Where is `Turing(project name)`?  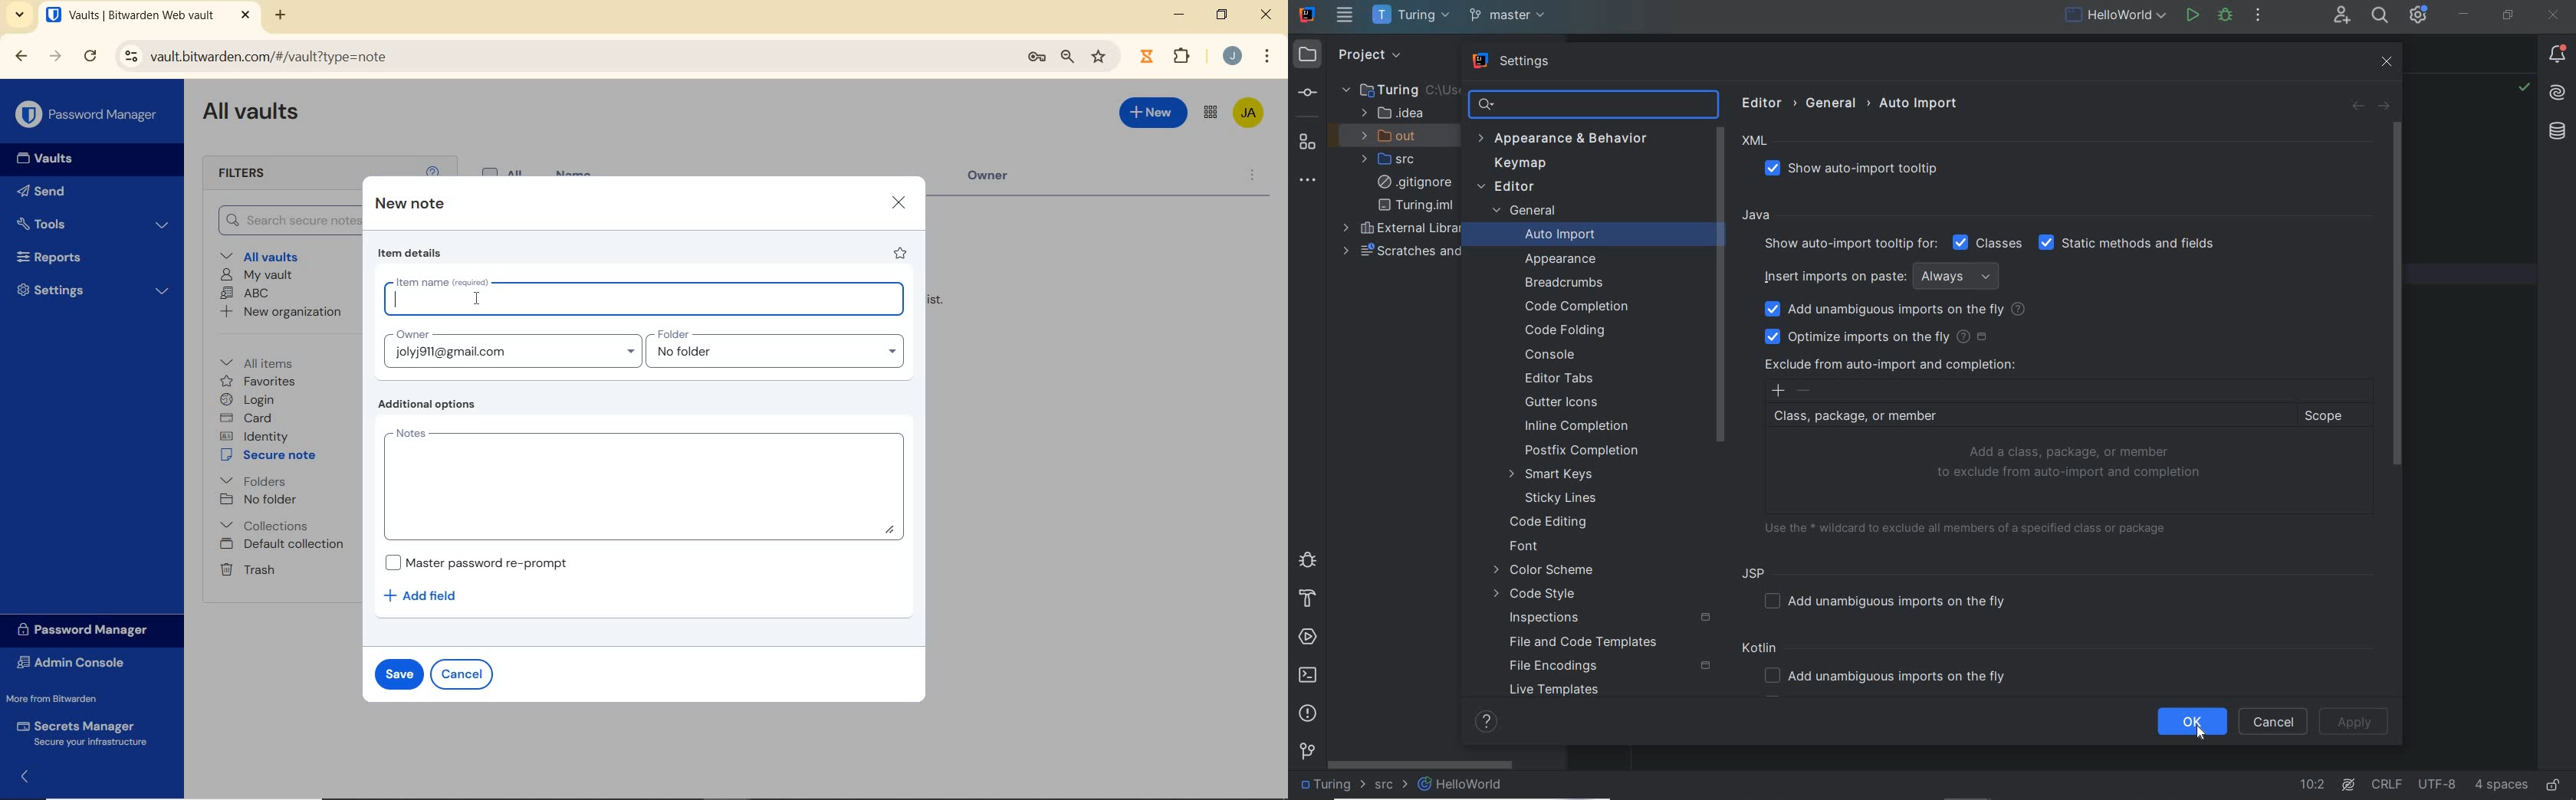 Turing(project name) is located at coordinates (1410, 16).